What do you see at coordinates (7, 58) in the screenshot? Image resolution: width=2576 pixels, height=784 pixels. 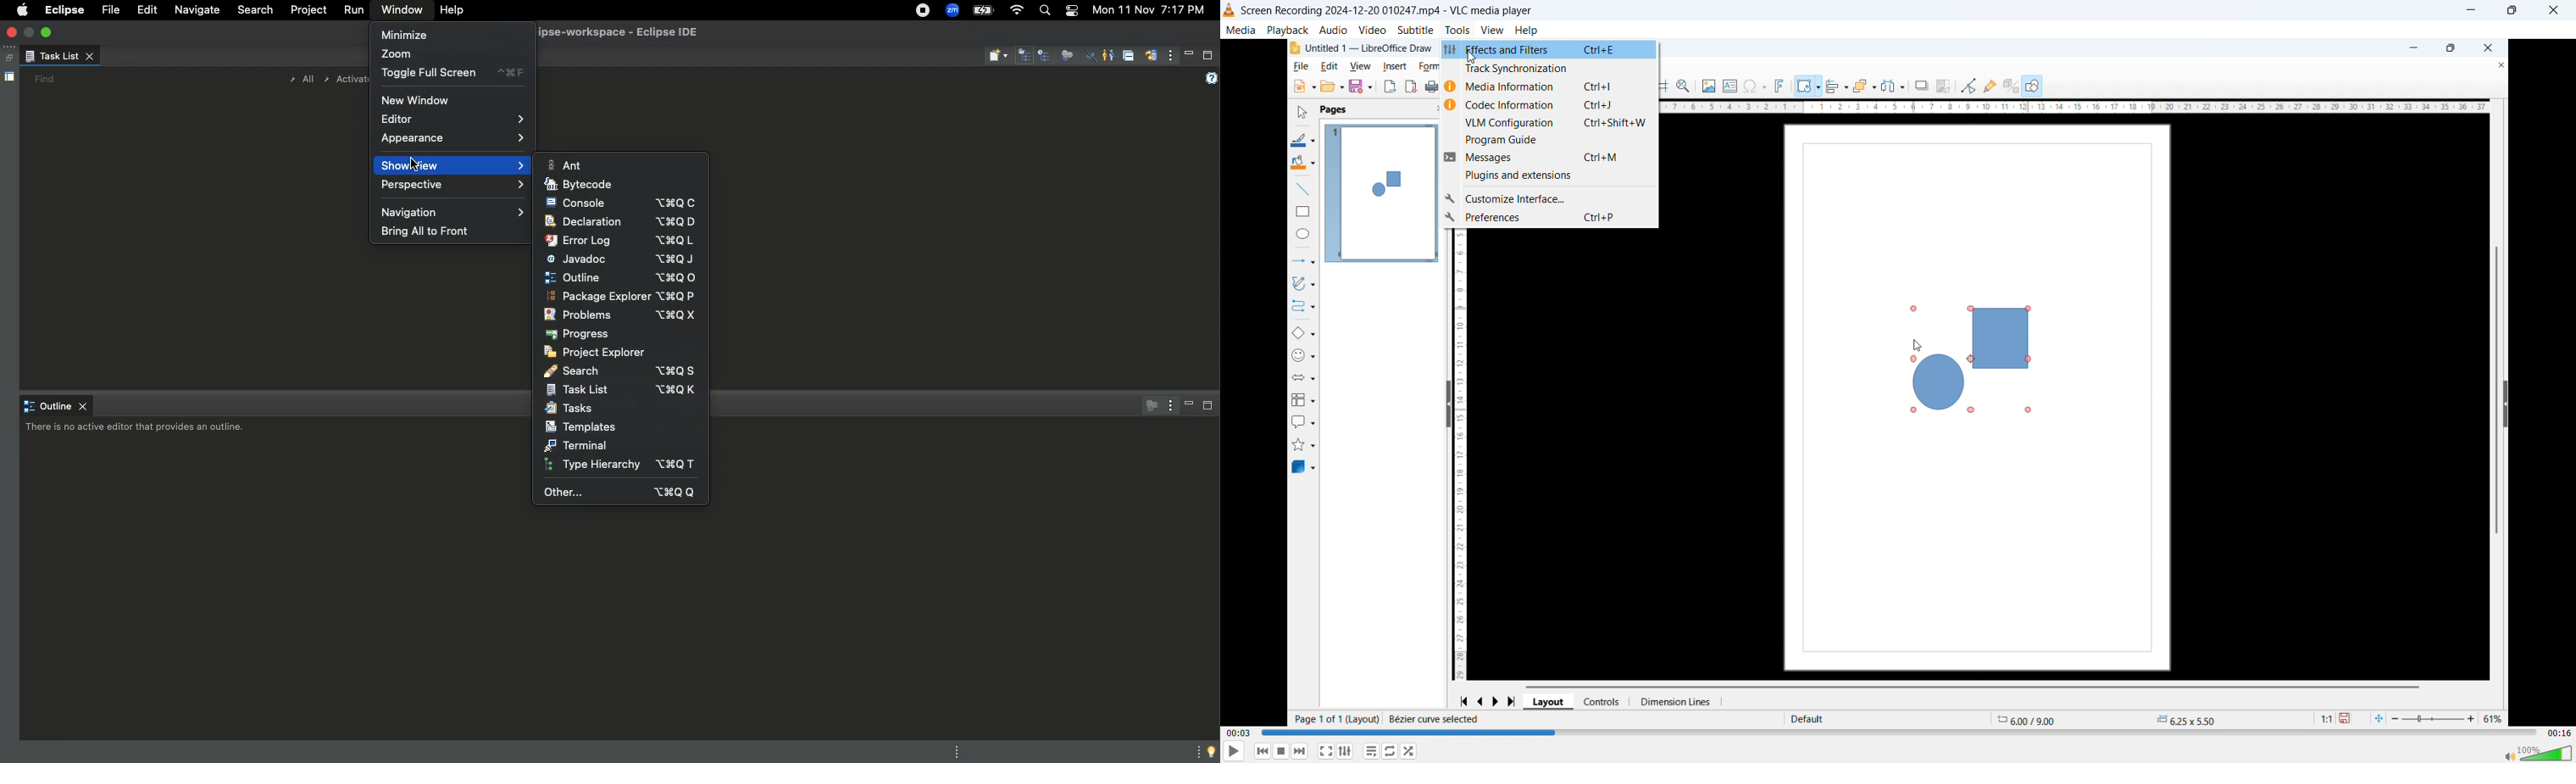 I see `Restore` at bounding box center [7, 58].